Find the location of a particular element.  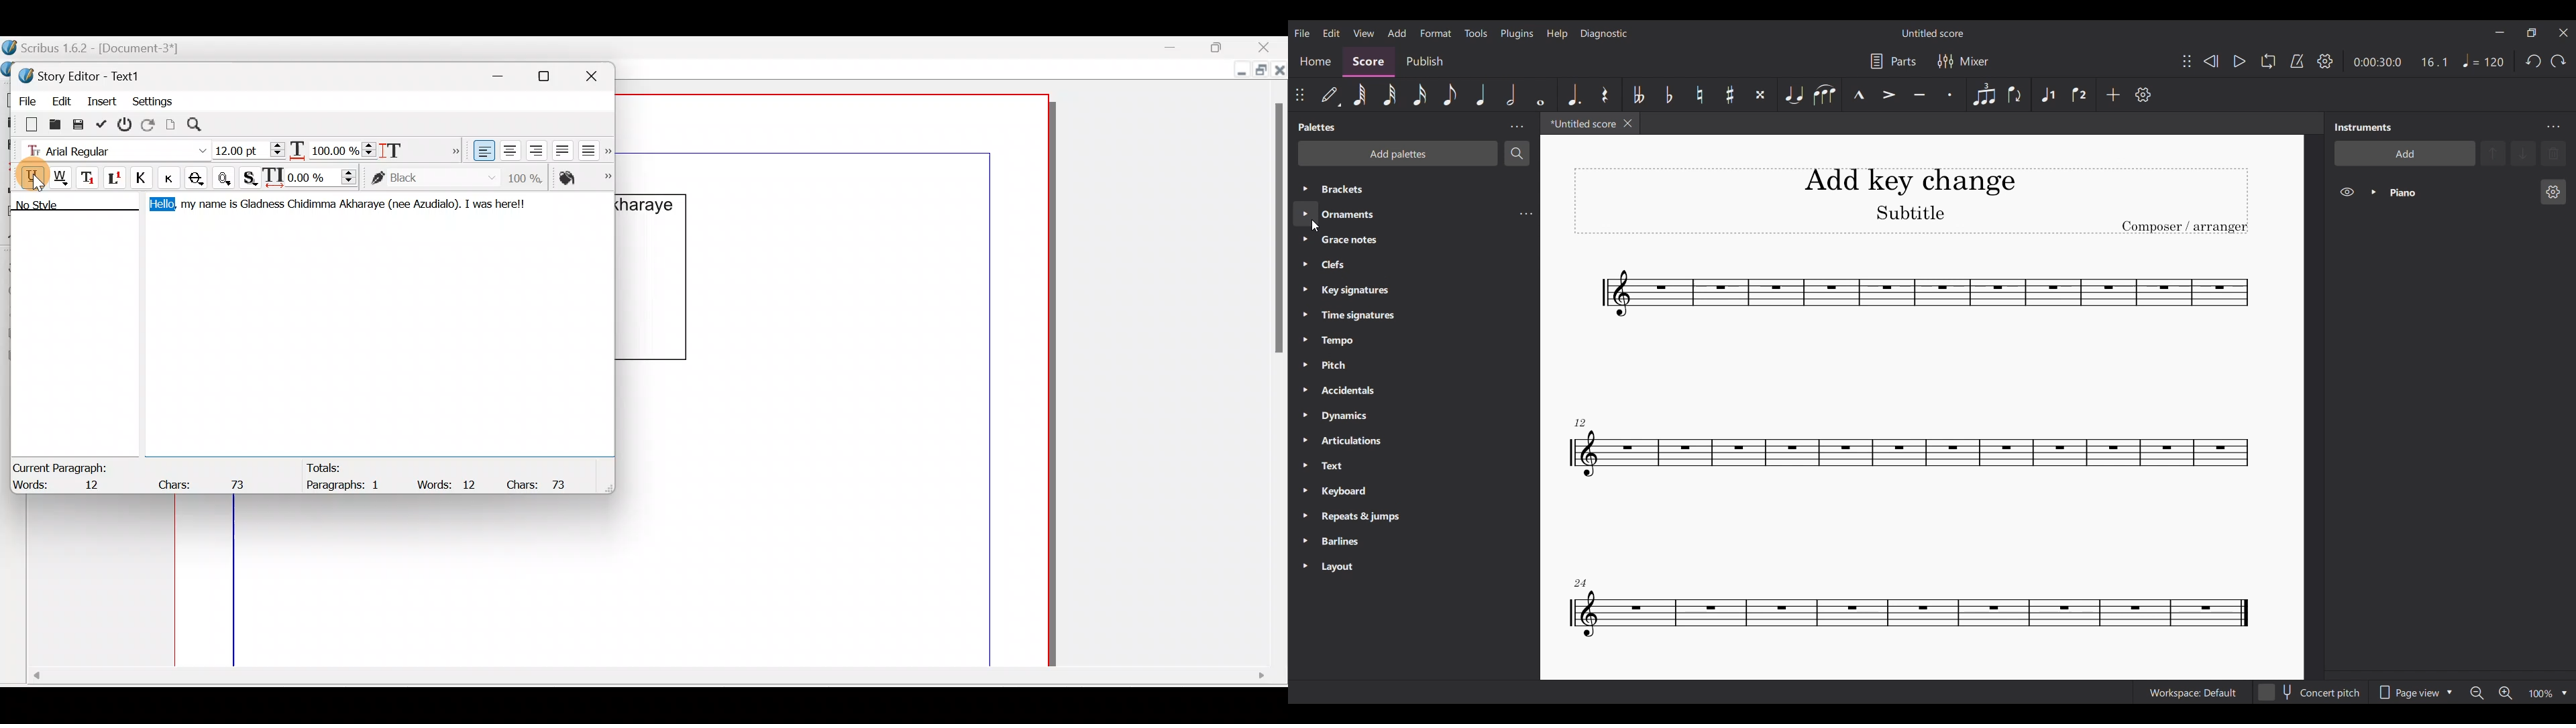

Half note is located at coordinates (1512, 94).